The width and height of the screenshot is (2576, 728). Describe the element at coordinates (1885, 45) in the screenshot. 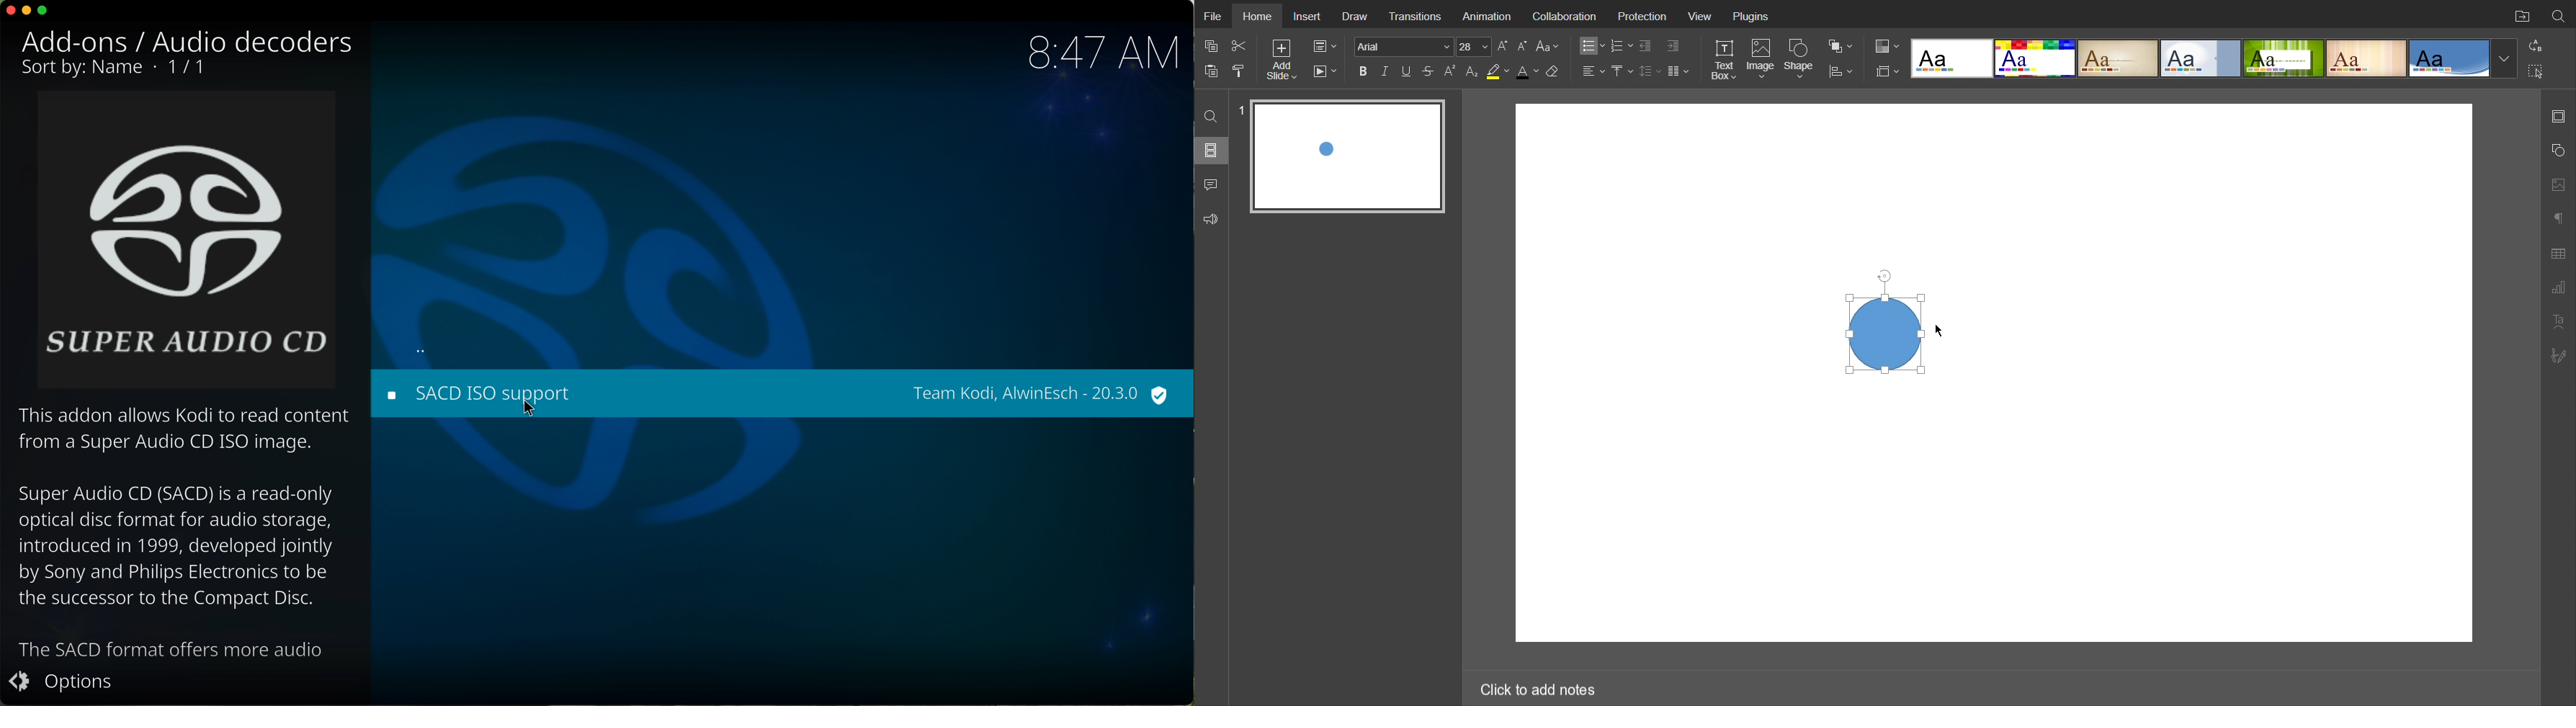

I see `Colors` at that location.